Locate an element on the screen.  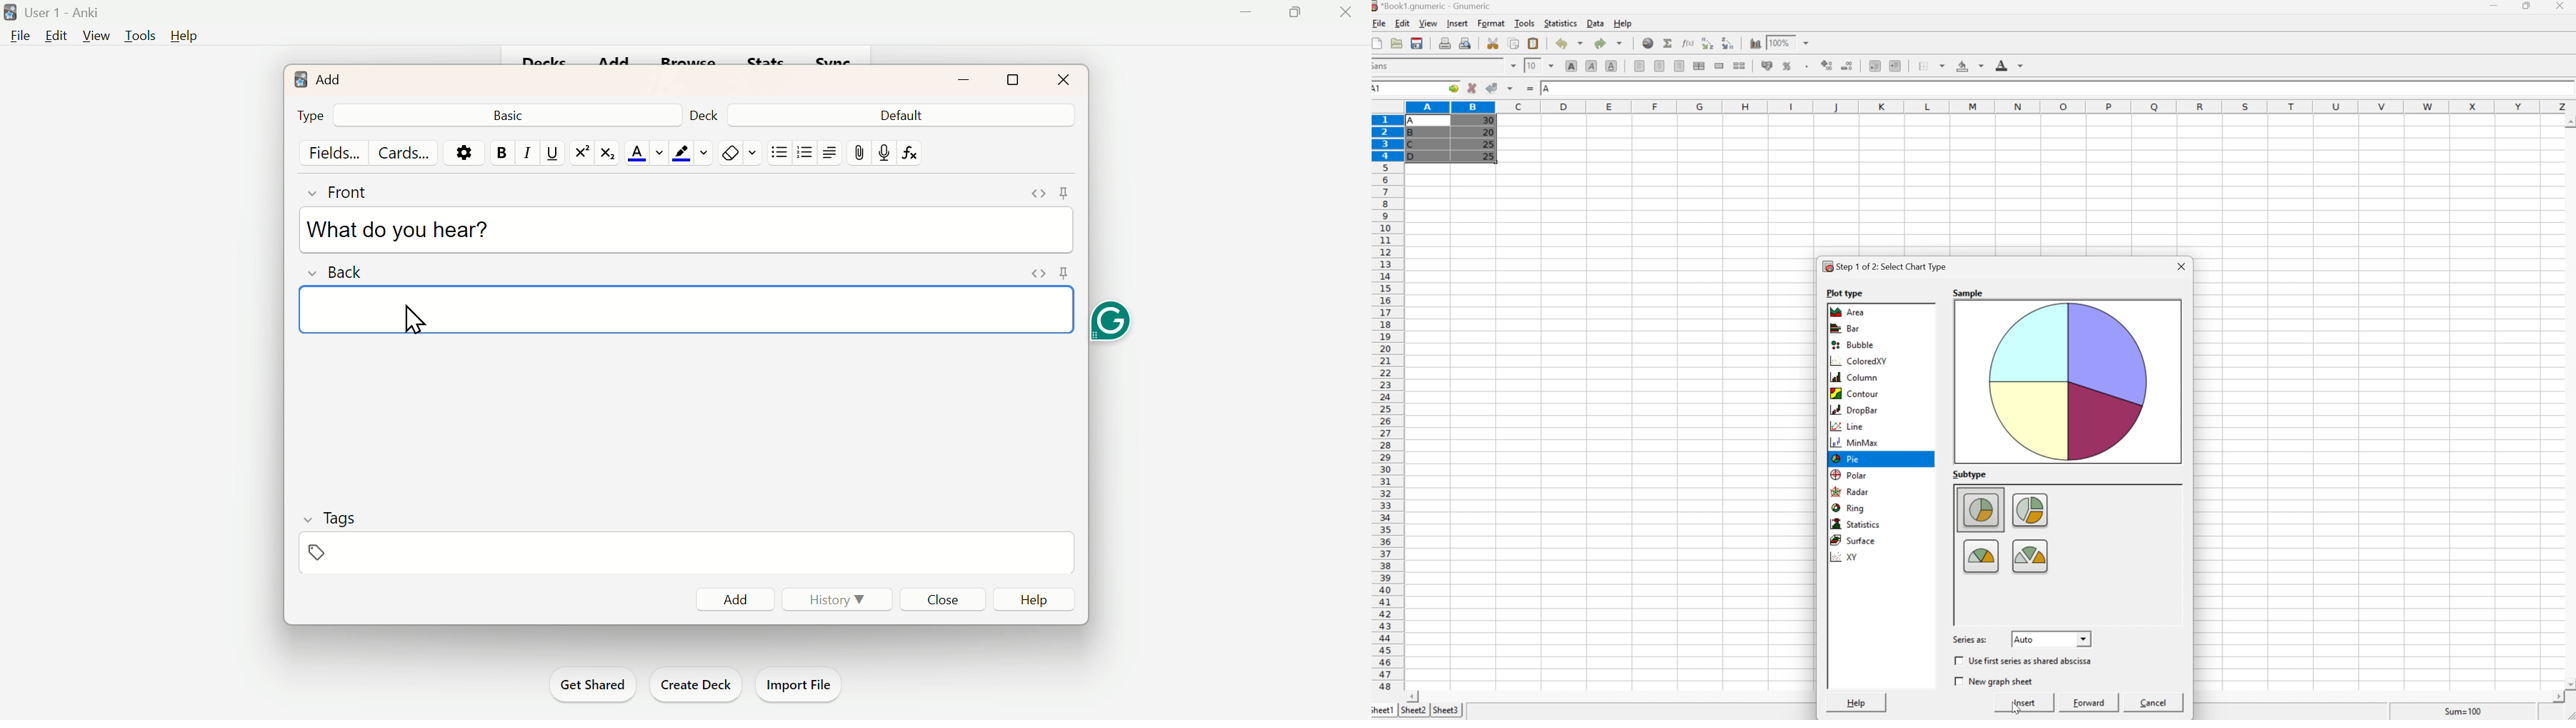
25 is located at coordinates (1490, 156).